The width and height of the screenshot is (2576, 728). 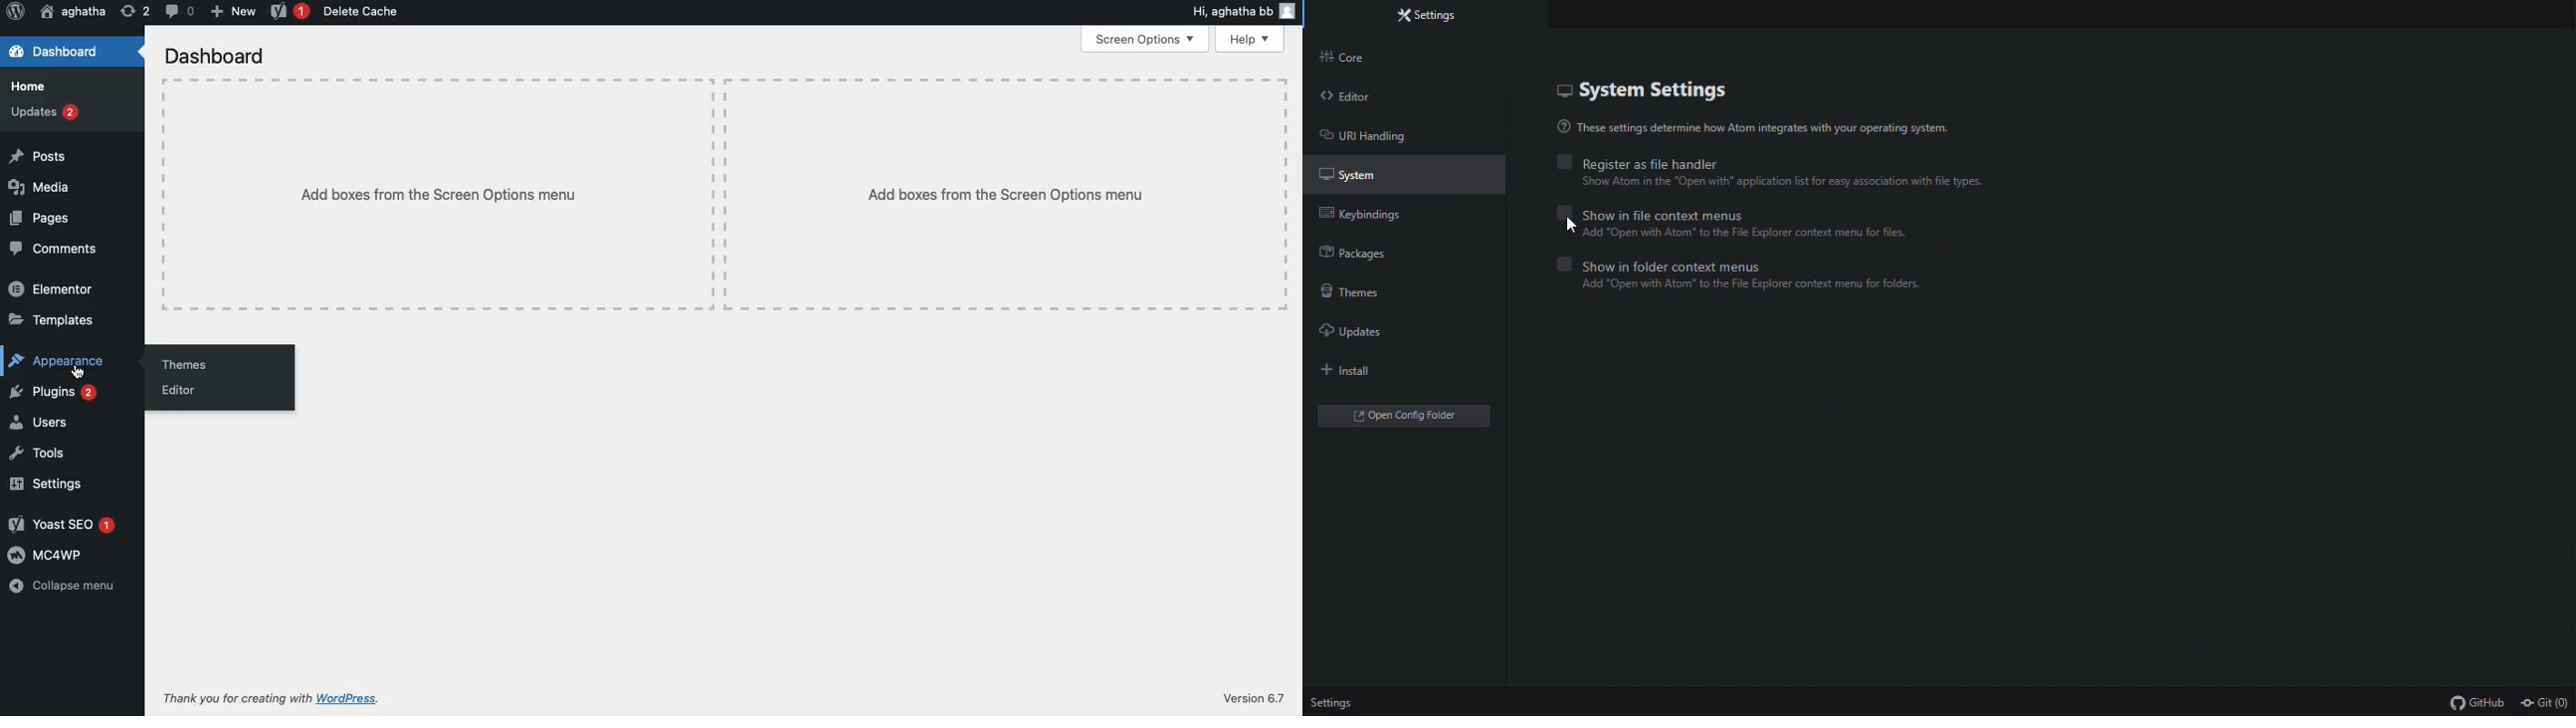 I want to click on Themes, so click(x=191, y=363).